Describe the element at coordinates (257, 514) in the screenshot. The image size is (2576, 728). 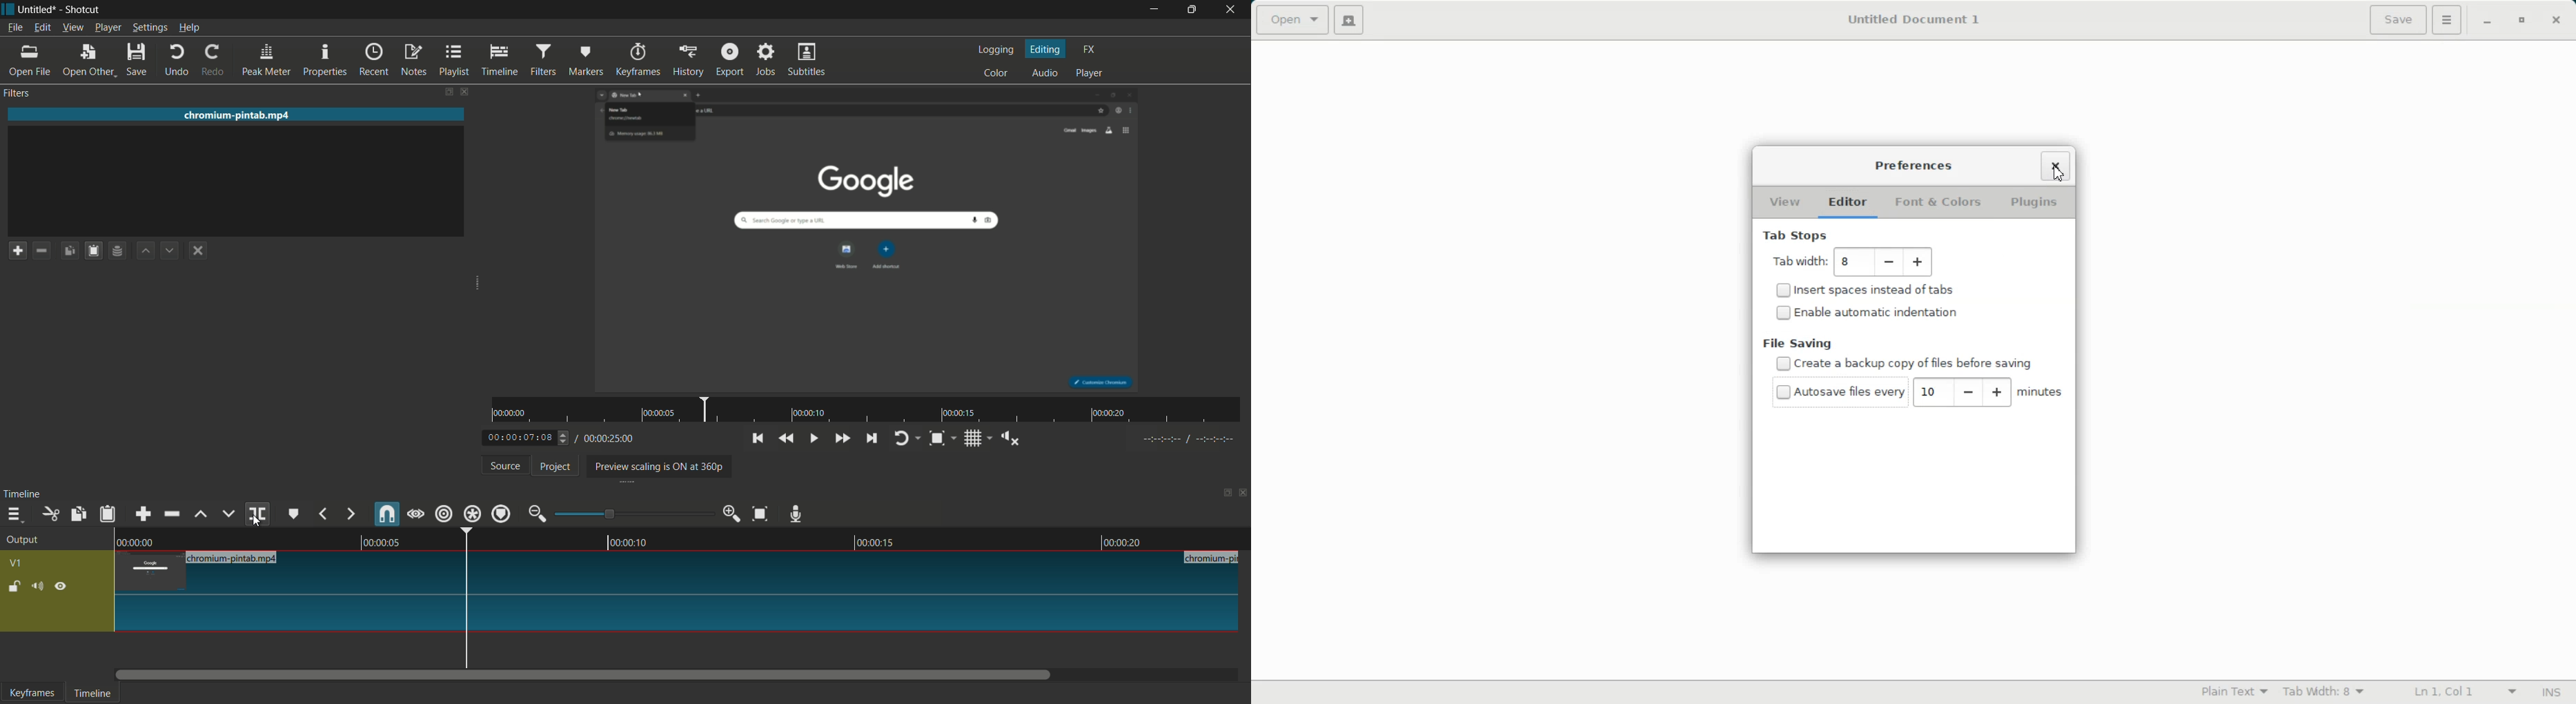
I see `split at playhead` at that location.